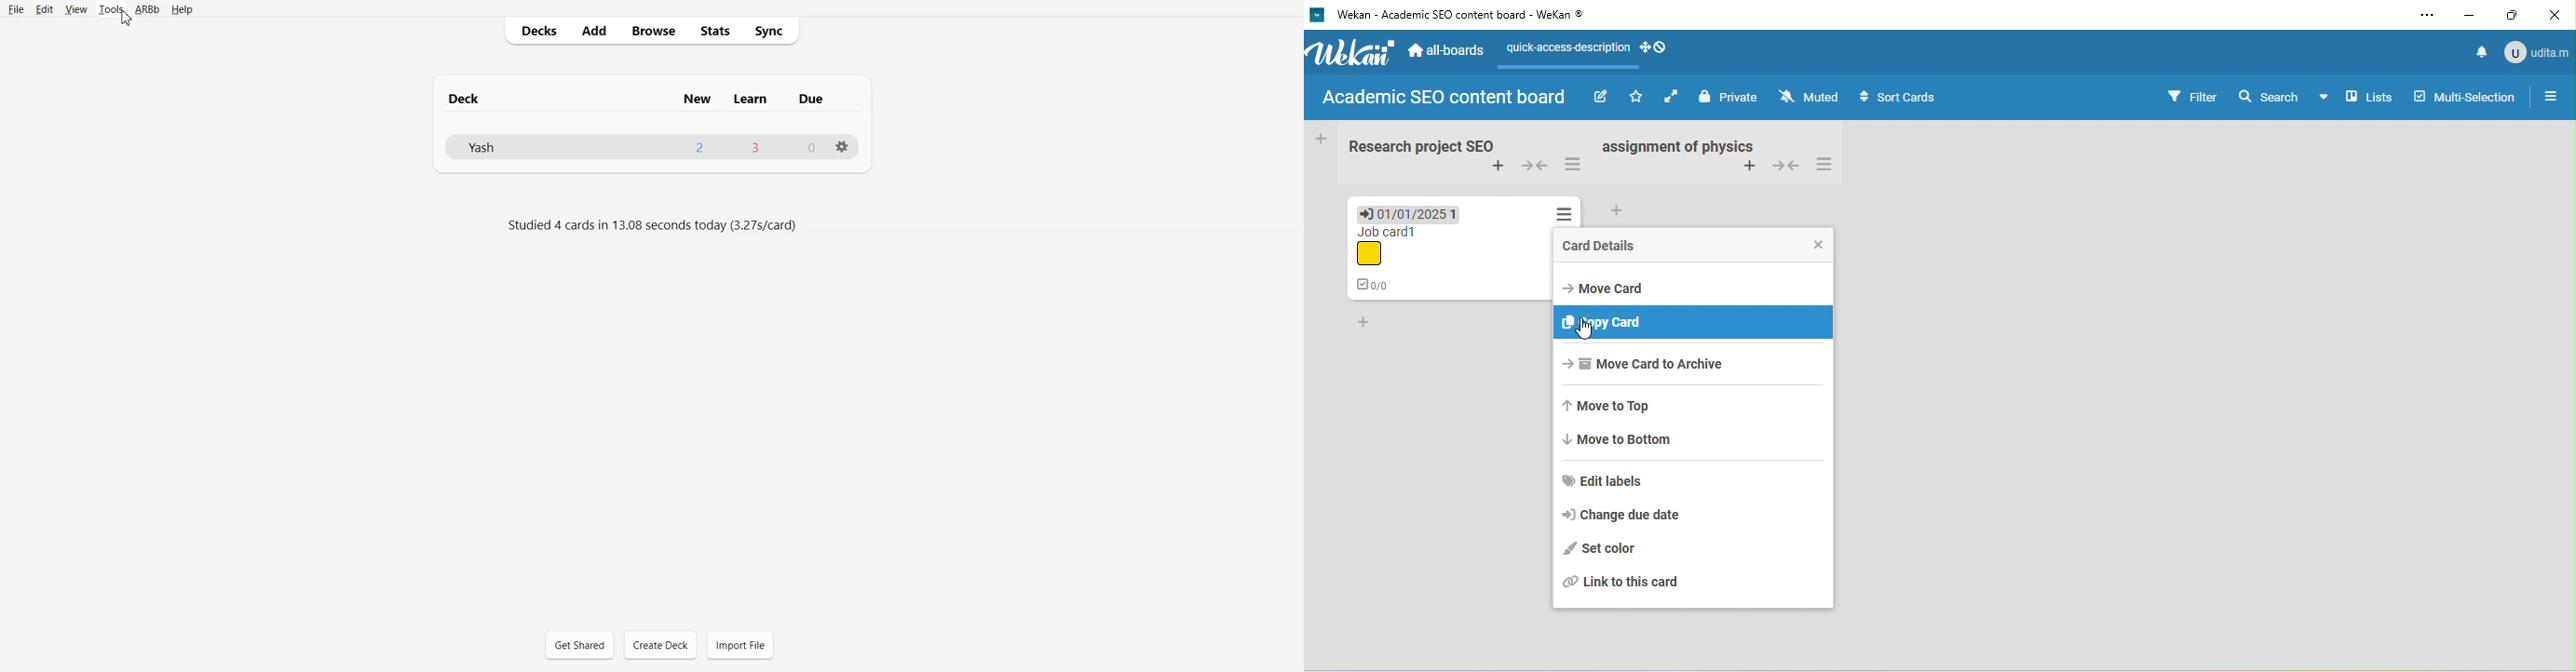 This screenshot has height=672, width=2576. Describe the element at coordinates (1603, 548) in the screenshot. I see `set color` at that location.